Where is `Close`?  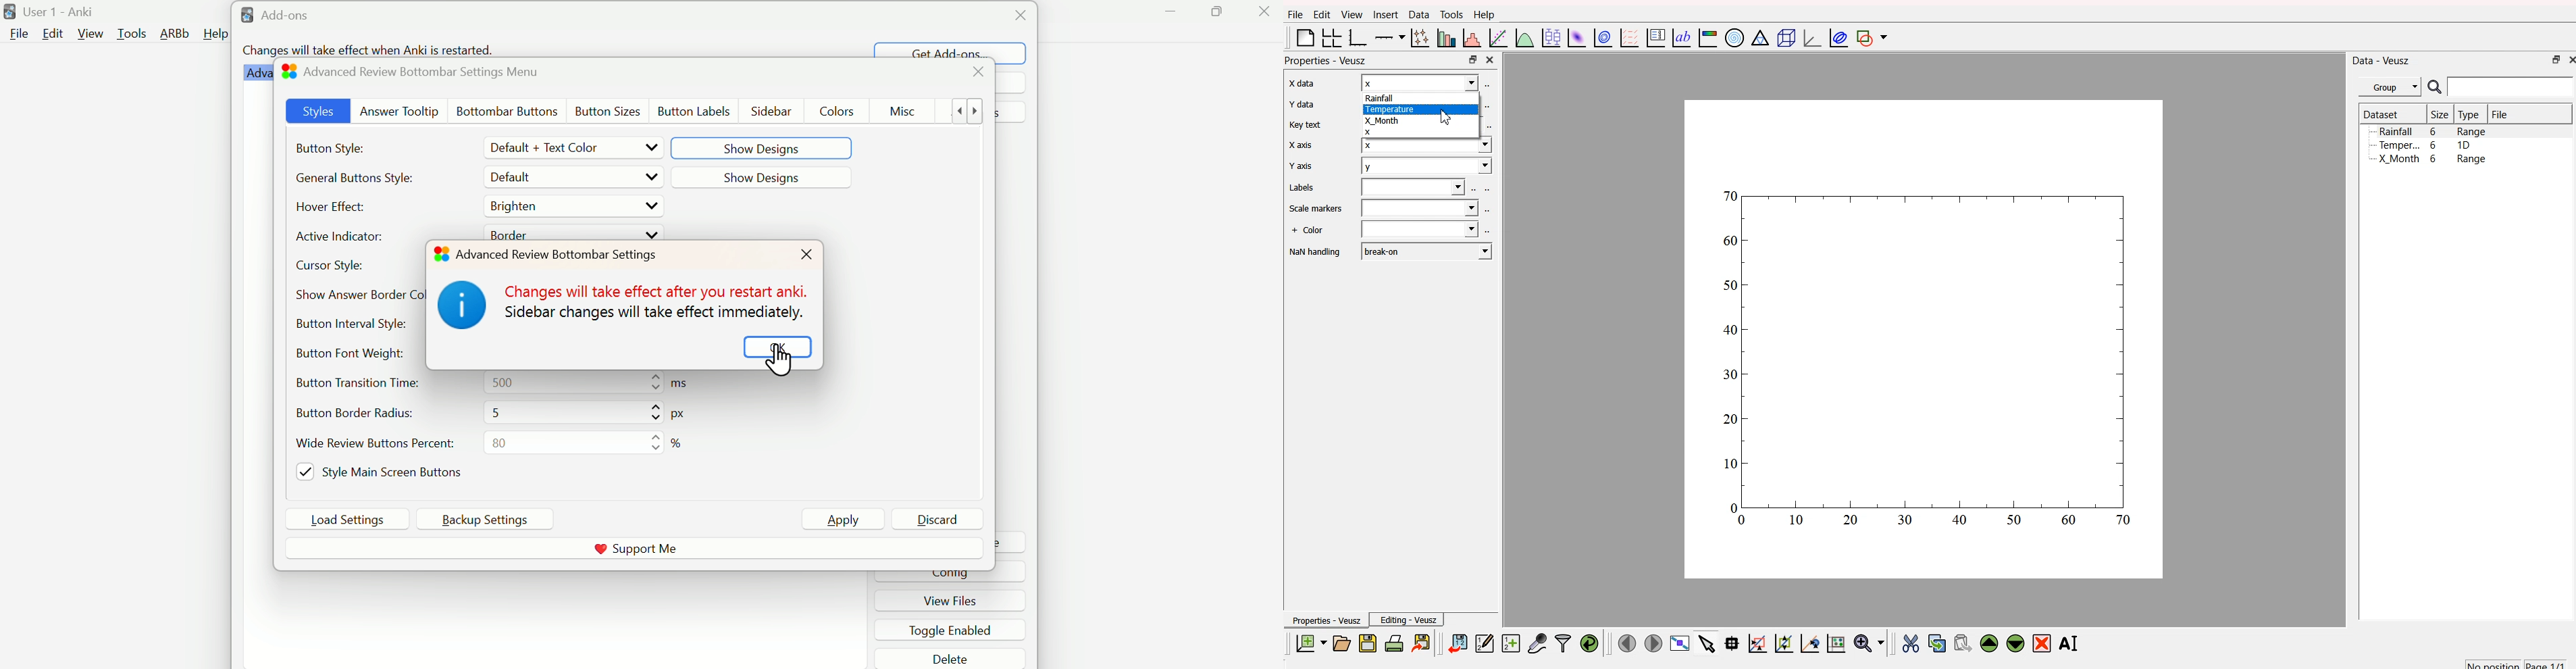 Close is located at coordinates (1028, 16).